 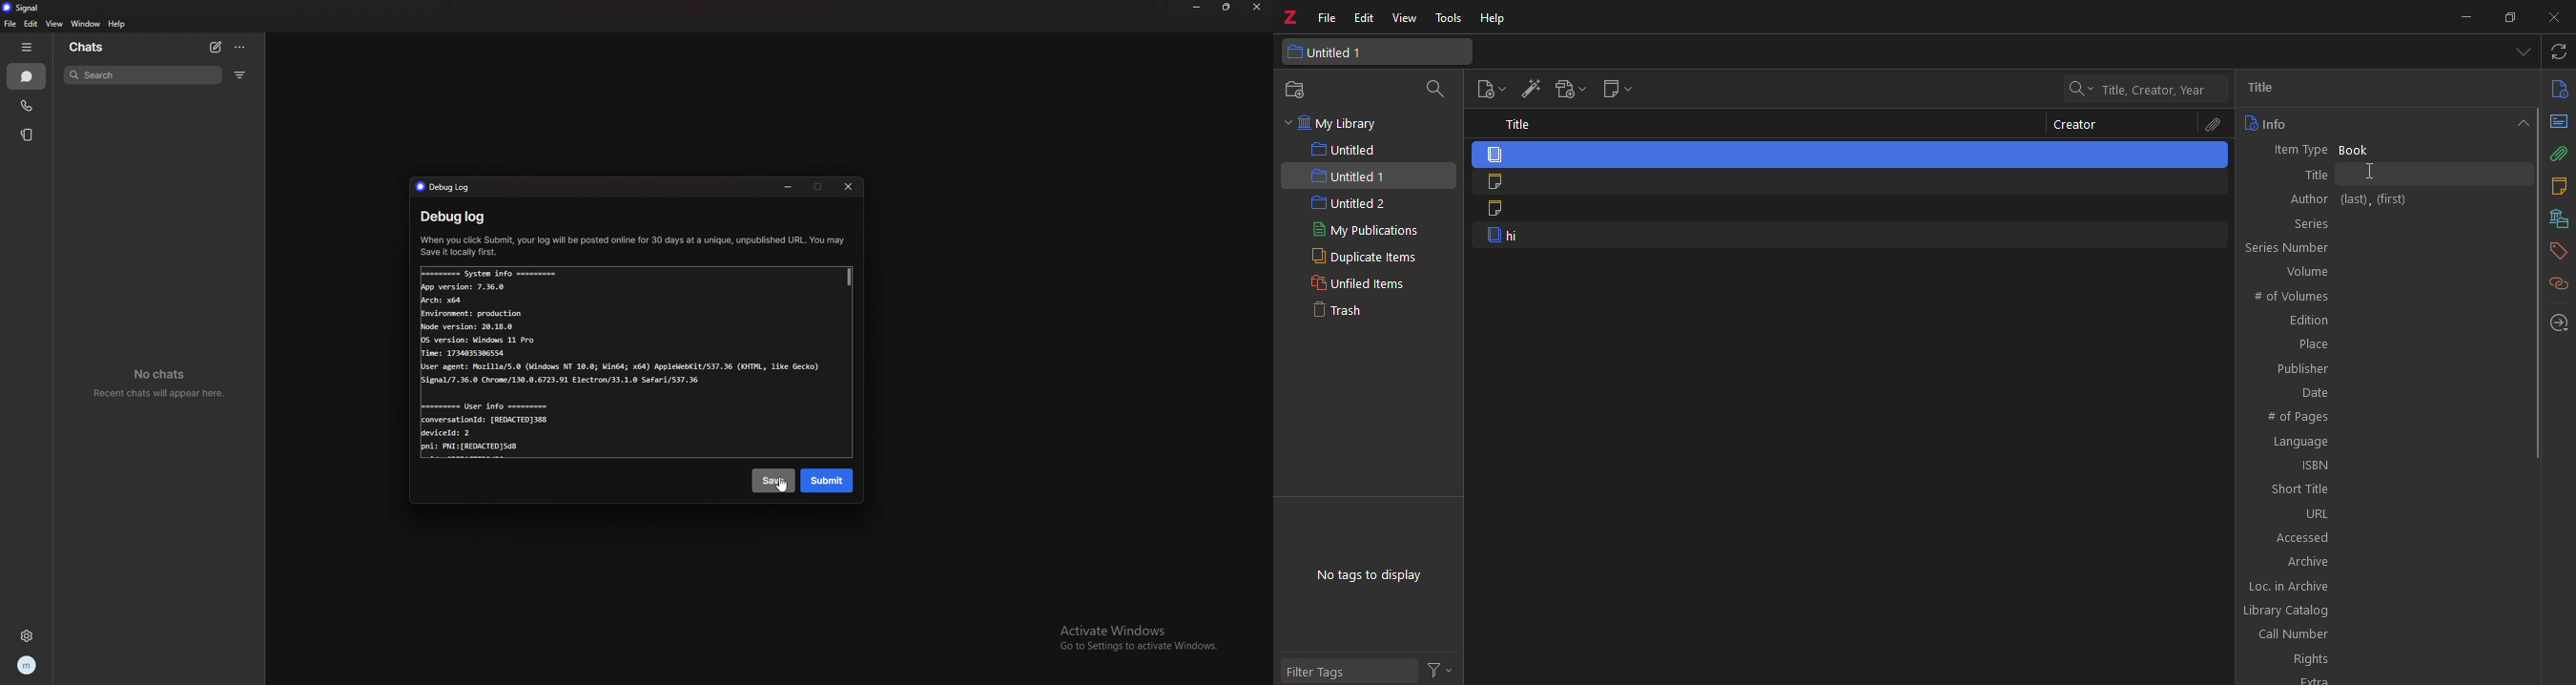 What do you see at coordinates (27, 135) in the screenshot?
I see `stories` at bounding box center [27, 135].